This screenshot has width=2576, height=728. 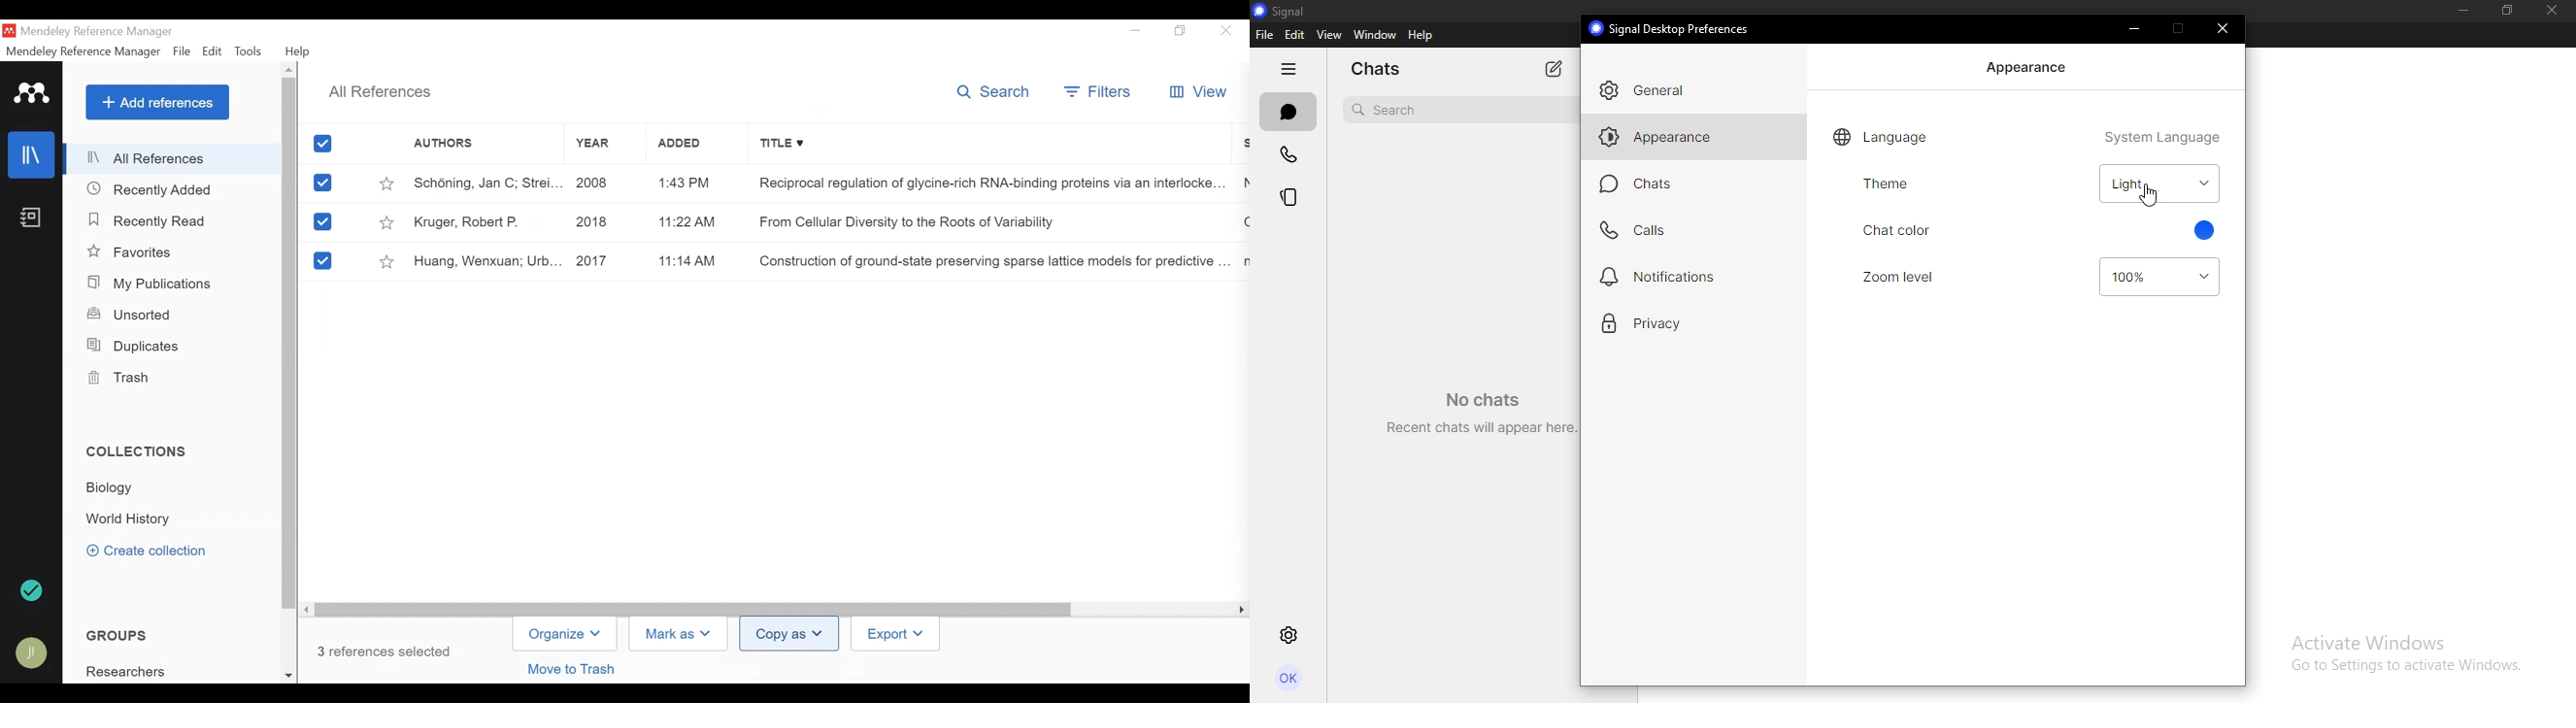 What do you see at coordinates (484, 146) in the screenshot?
I see `Authors` at bounding box center [484, 146].